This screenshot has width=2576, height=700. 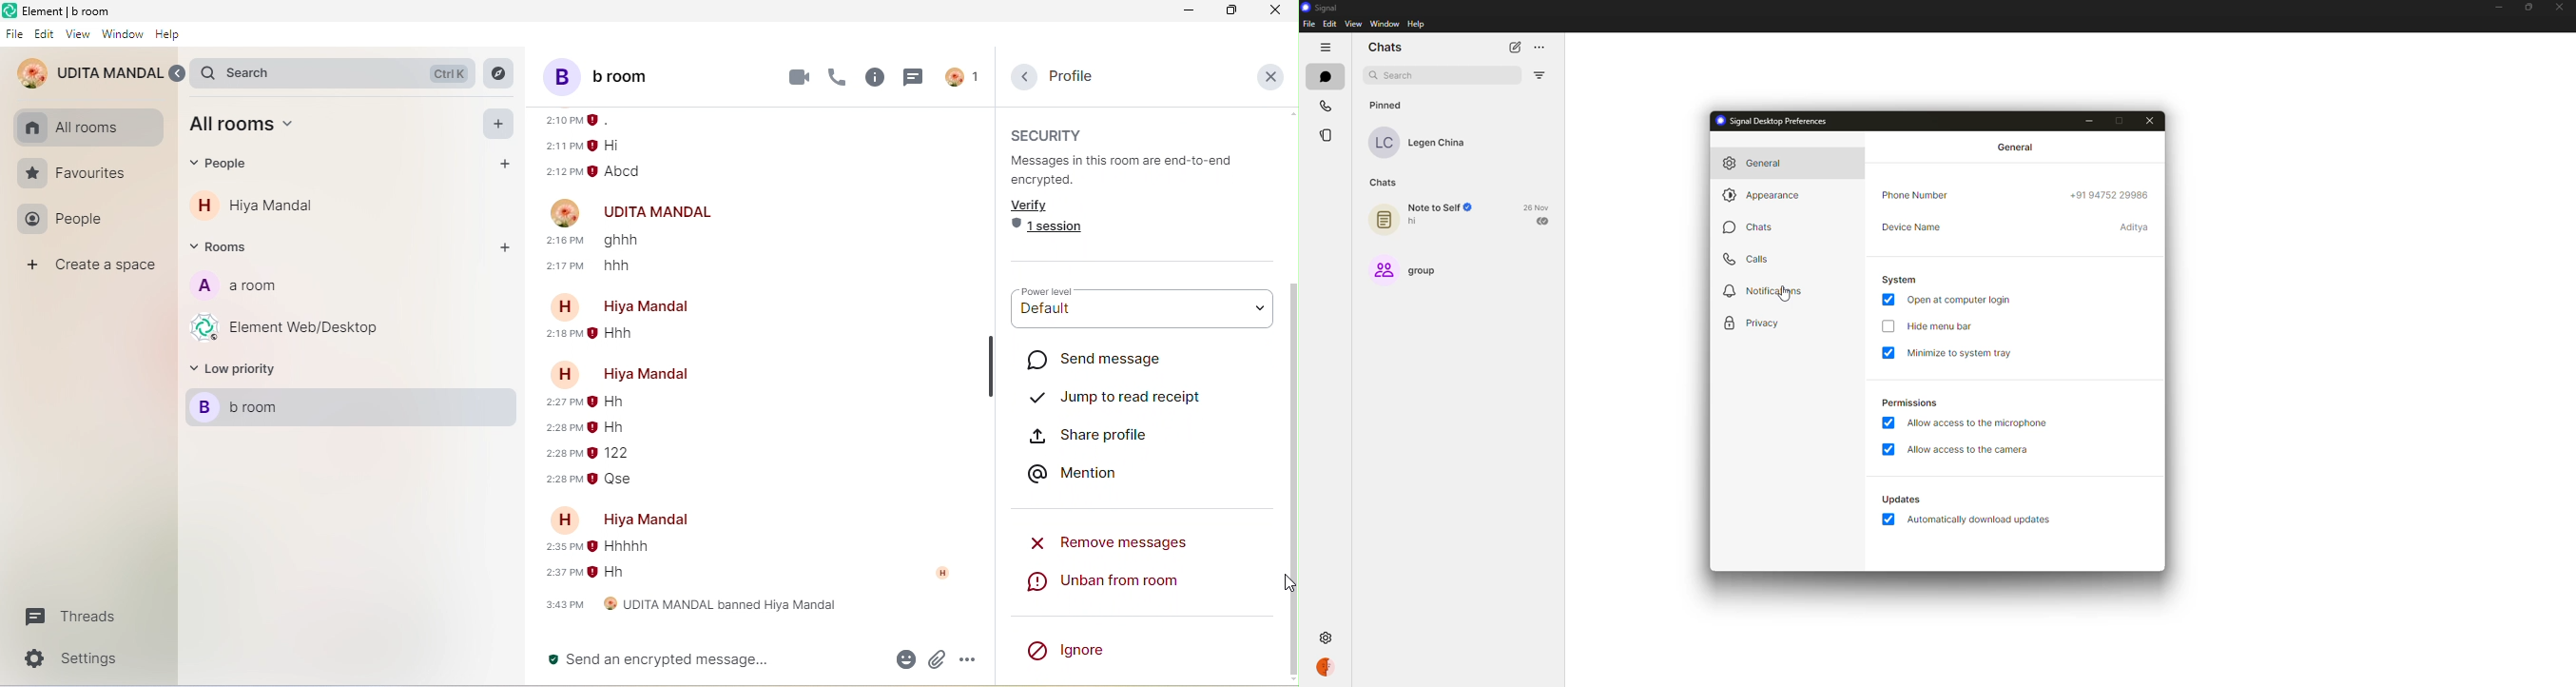 I want to click on send an encrypted message, so click(x=707, y=660).